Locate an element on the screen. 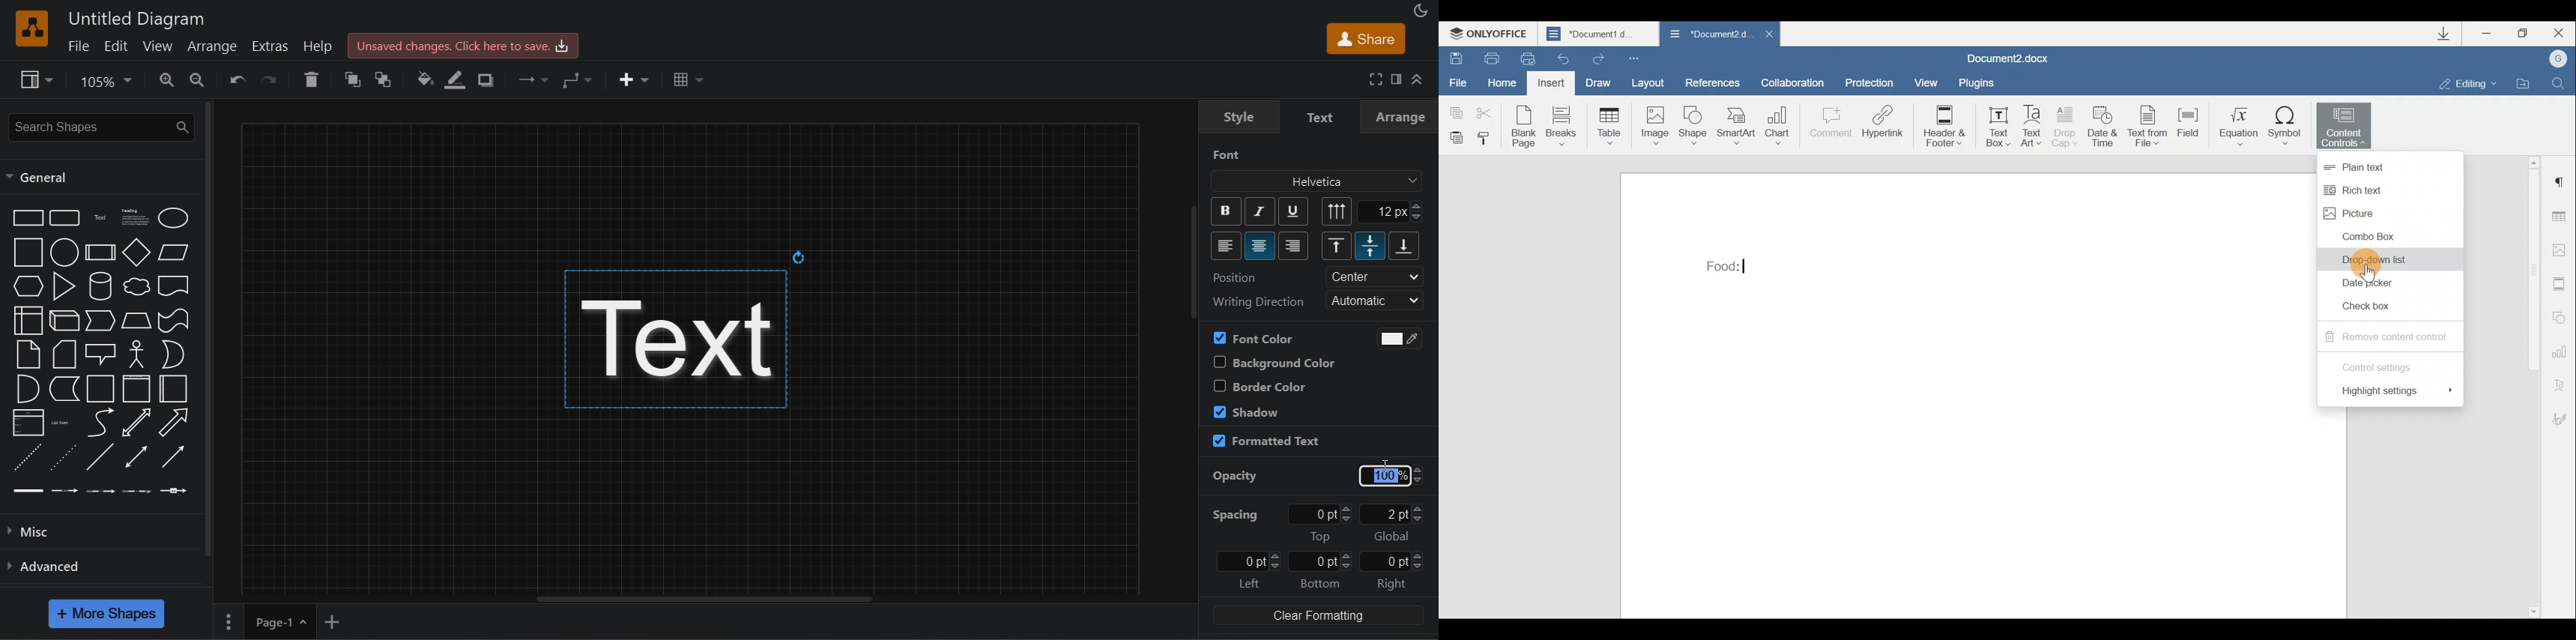  insert page is located at coordinates (332, 622).